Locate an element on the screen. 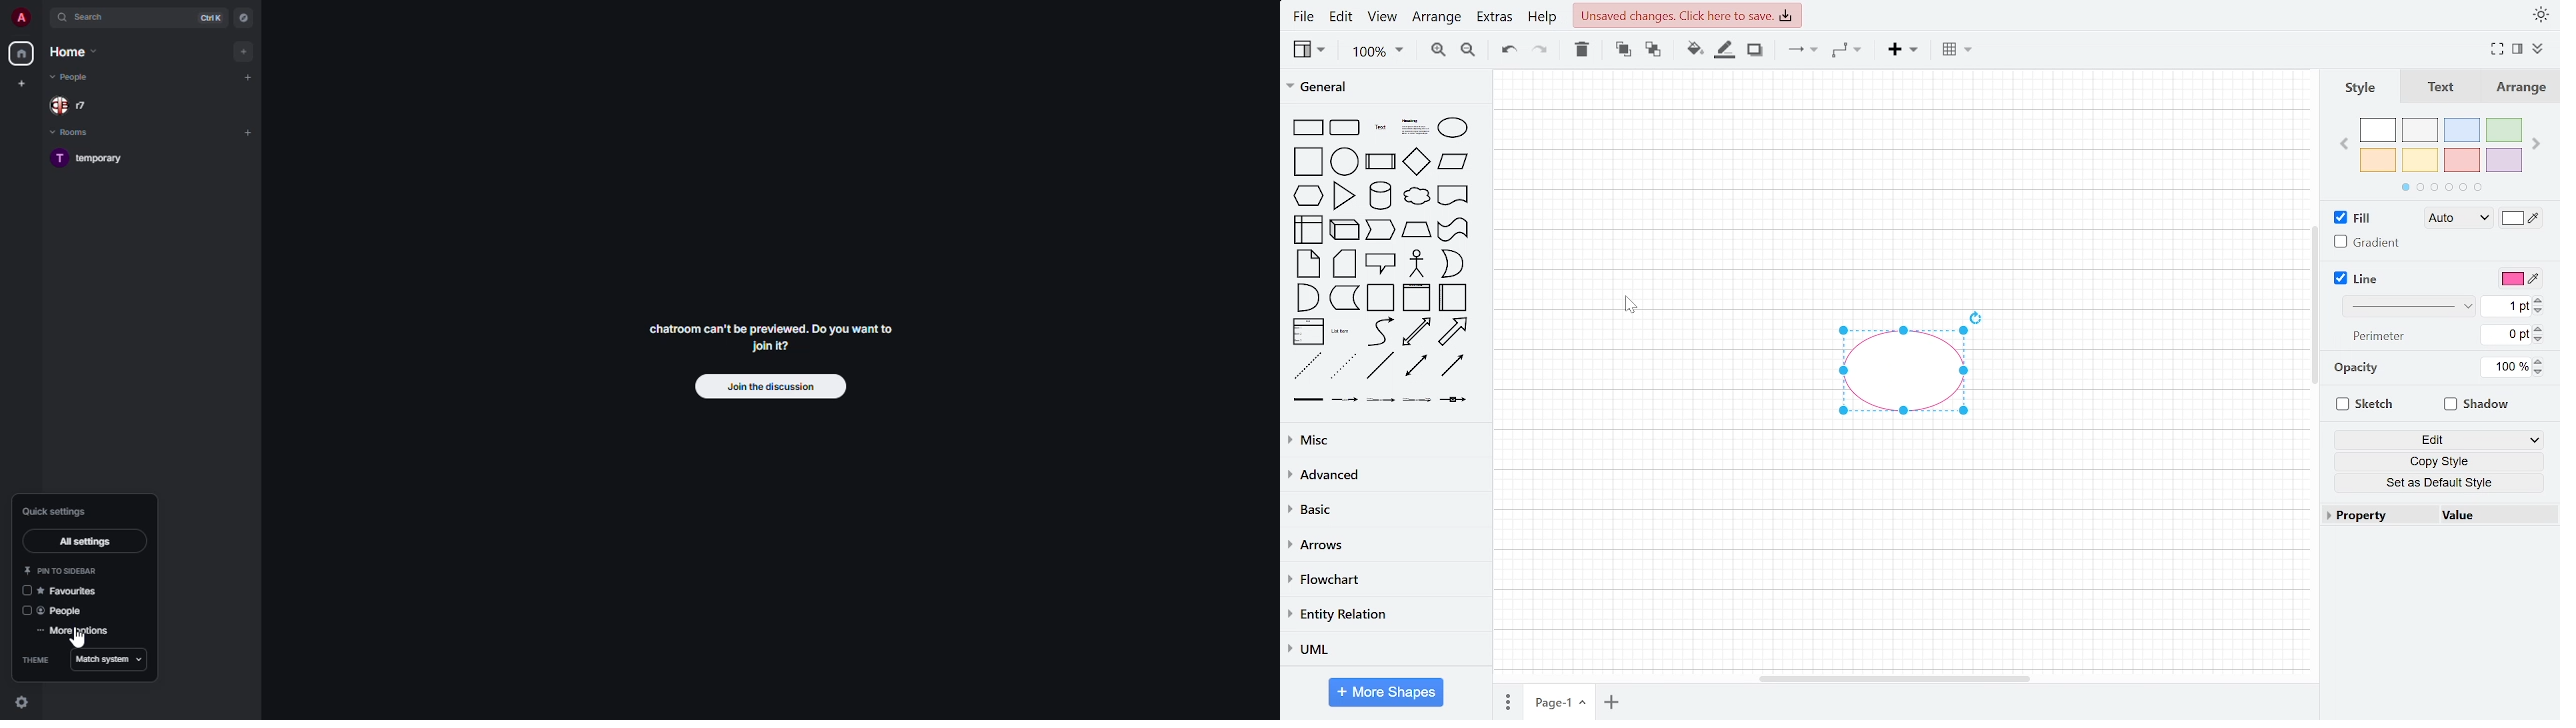 The width and height of the screenshot is (2576, 728). line is located at coordinates (1379, 366).